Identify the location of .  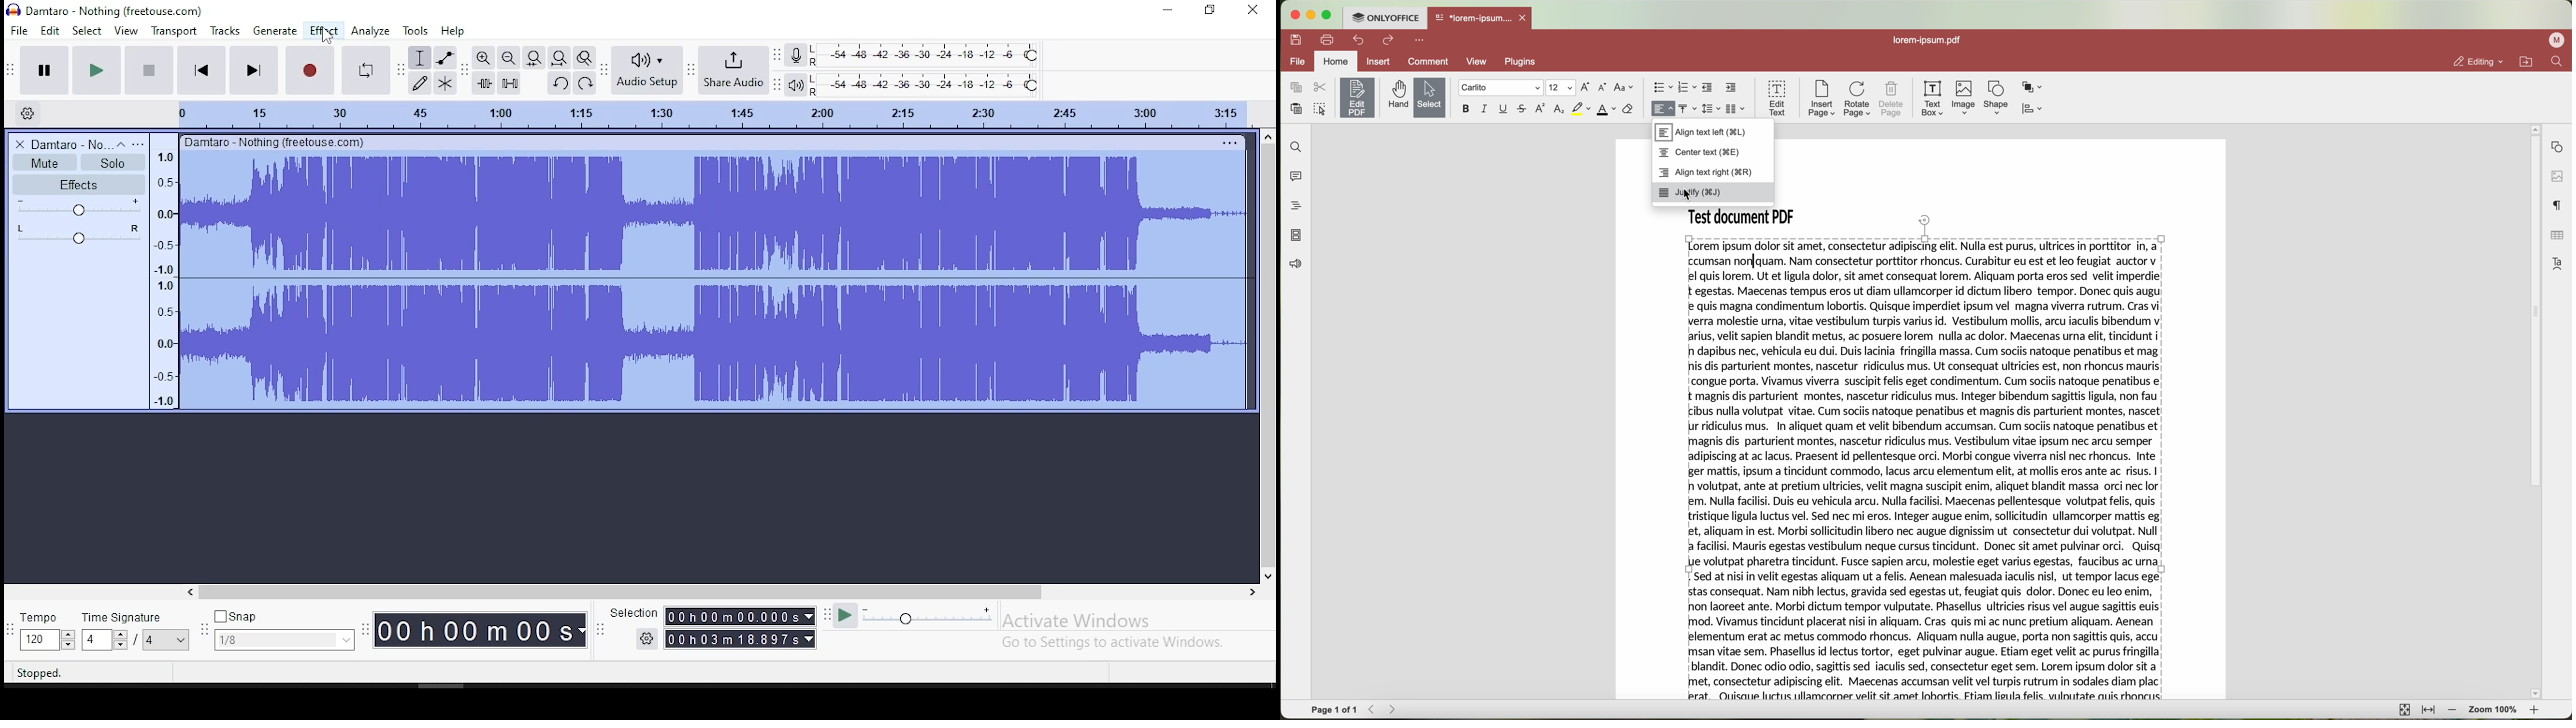
(775, 85).